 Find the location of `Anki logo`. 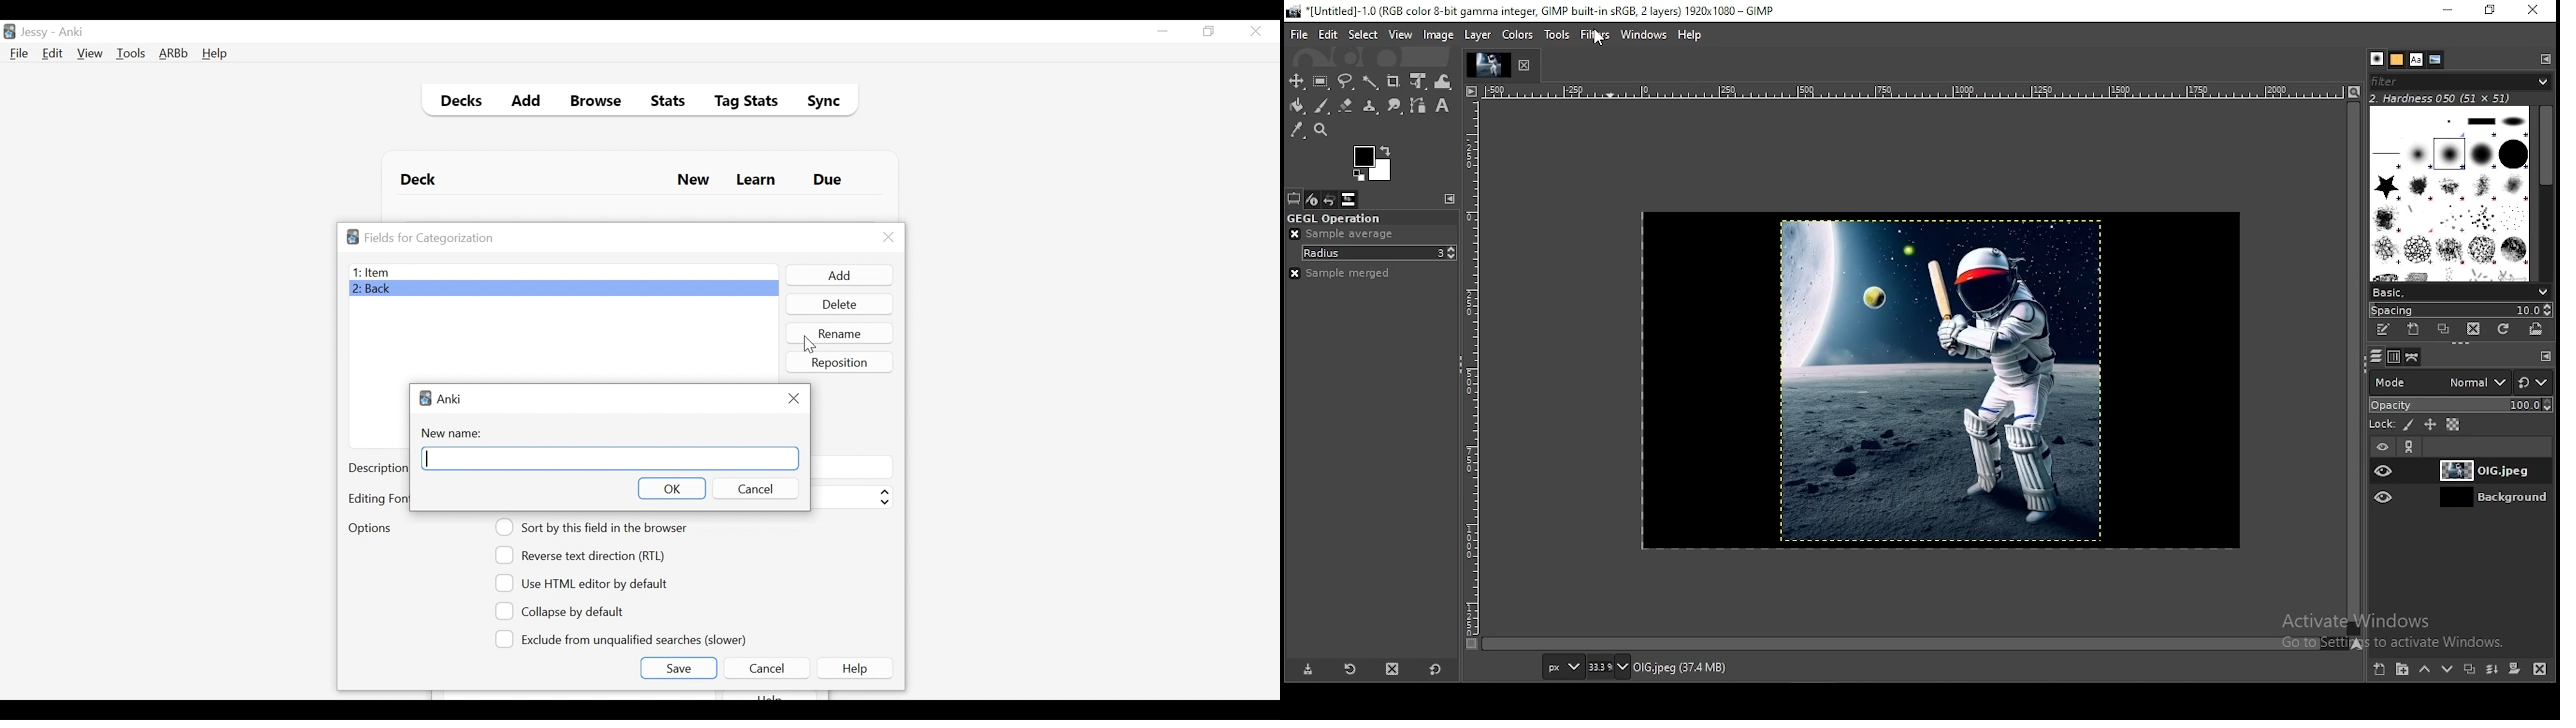

Anki logo is located at coordinates (425, 398).